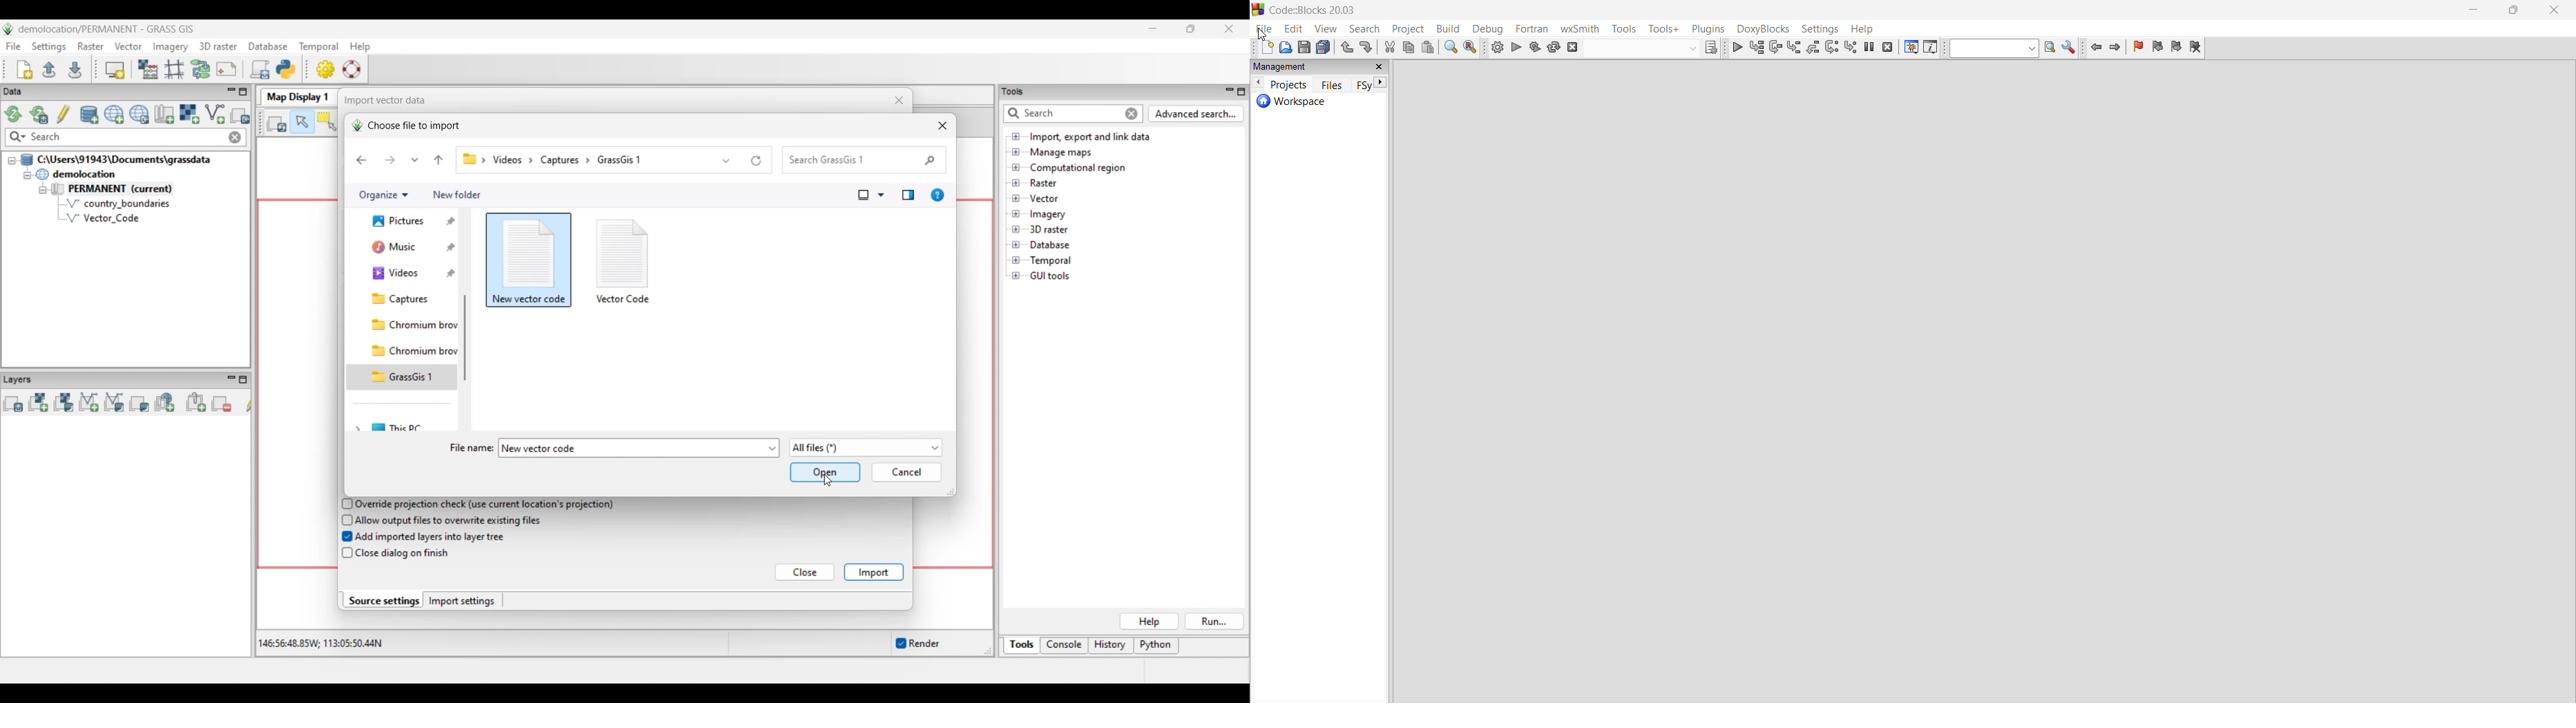  What do you see at coordinates (1268, 32) in the screenshot?
I see `cursor` at bounding box center [1268, 32].